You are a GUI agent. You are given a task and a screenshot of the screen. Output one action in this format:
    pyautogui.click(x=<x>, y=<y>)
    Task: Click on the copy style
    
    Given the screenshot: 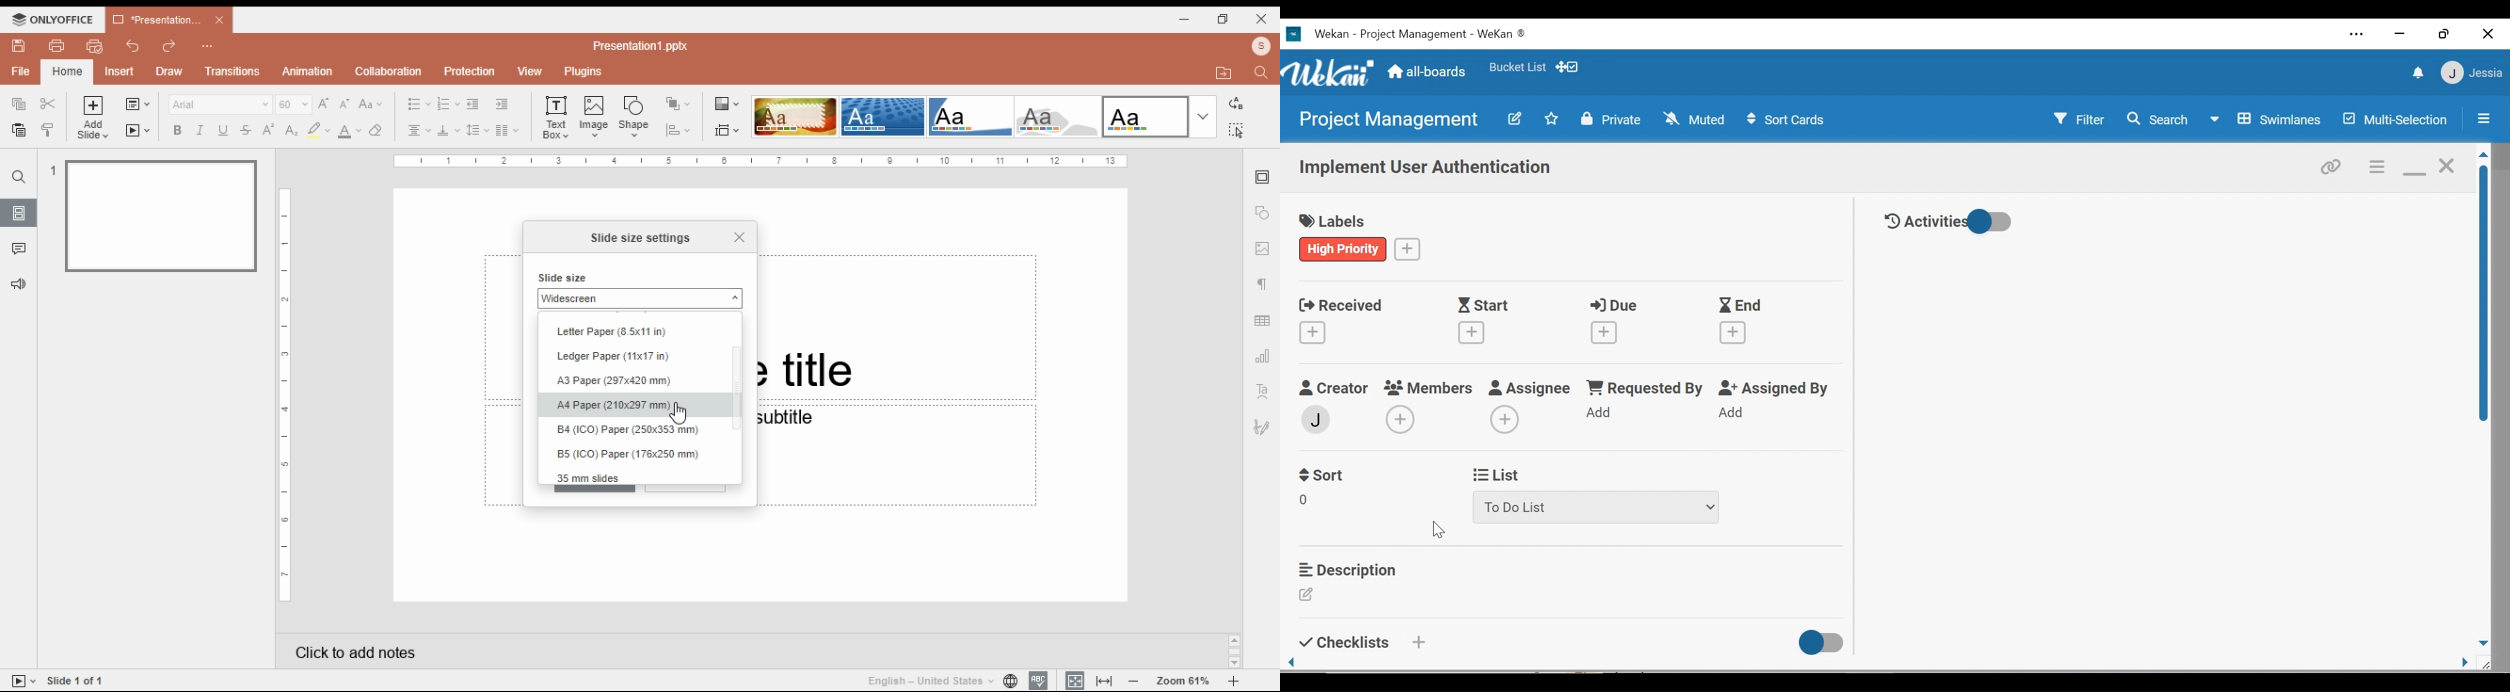 What is the action you would take?
    pyautogui.click(x=50, y=129)
    